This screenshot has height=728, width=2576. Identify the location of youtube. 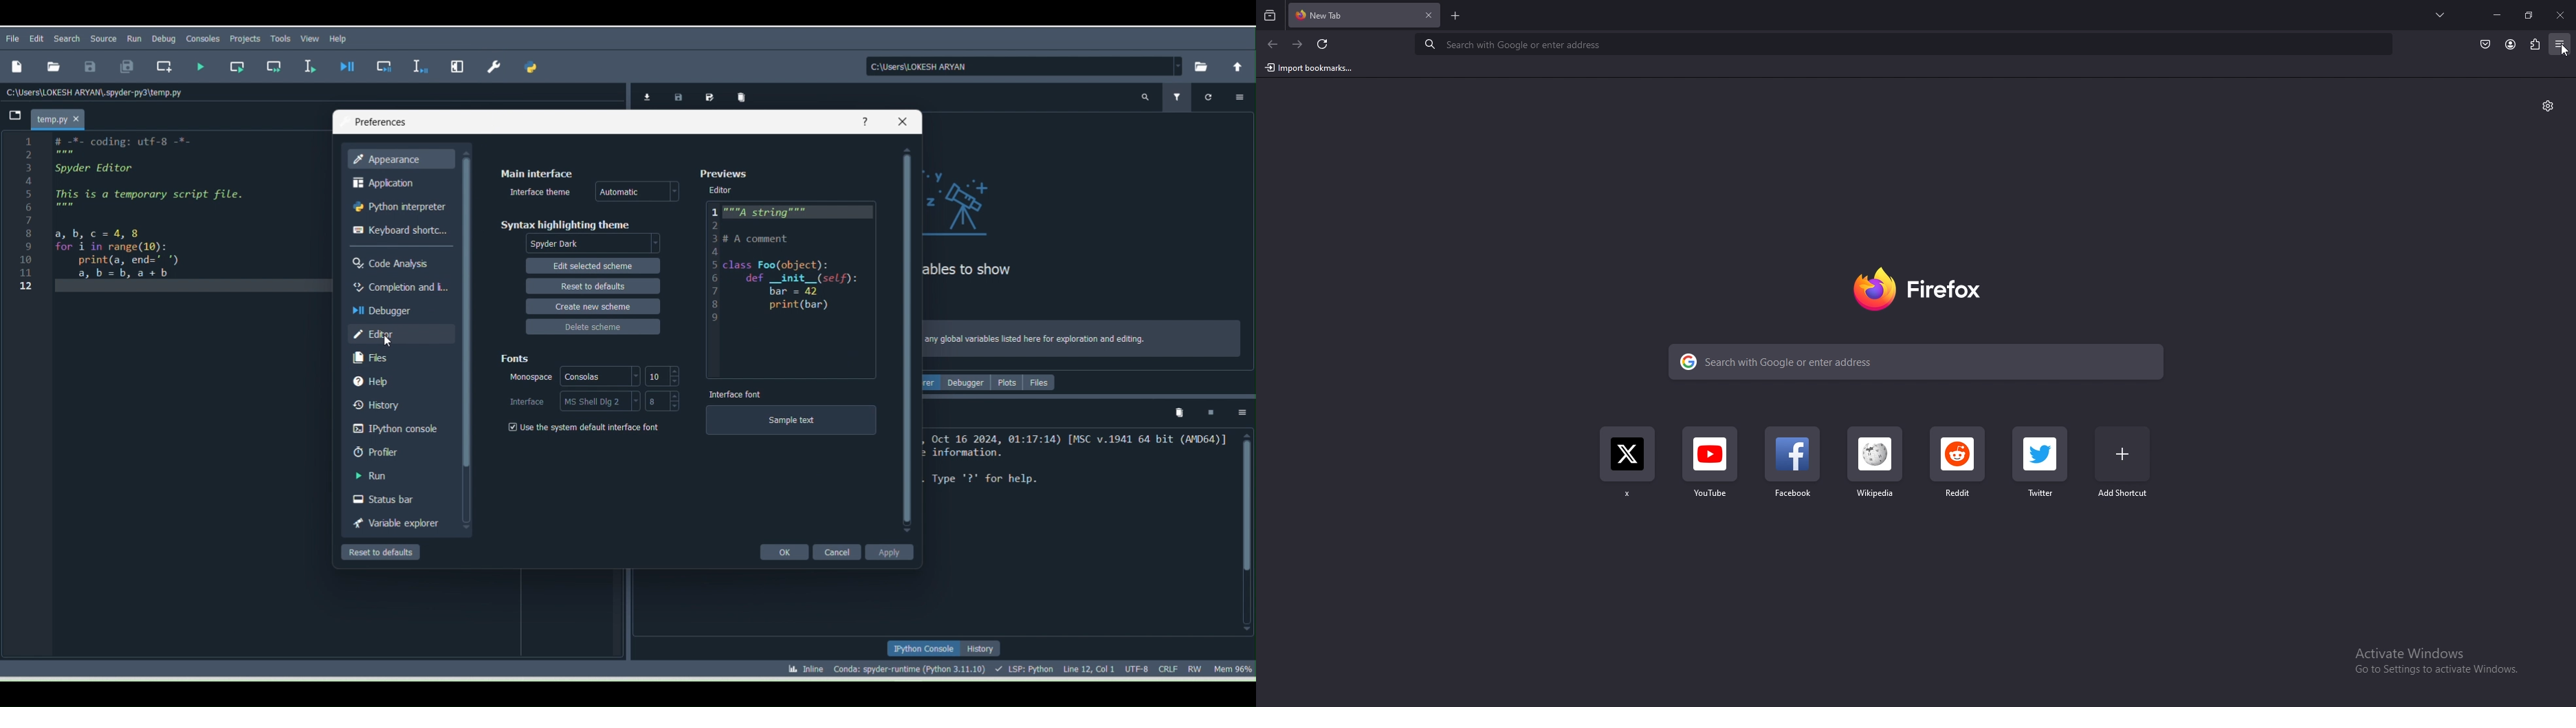
(1712, 468).